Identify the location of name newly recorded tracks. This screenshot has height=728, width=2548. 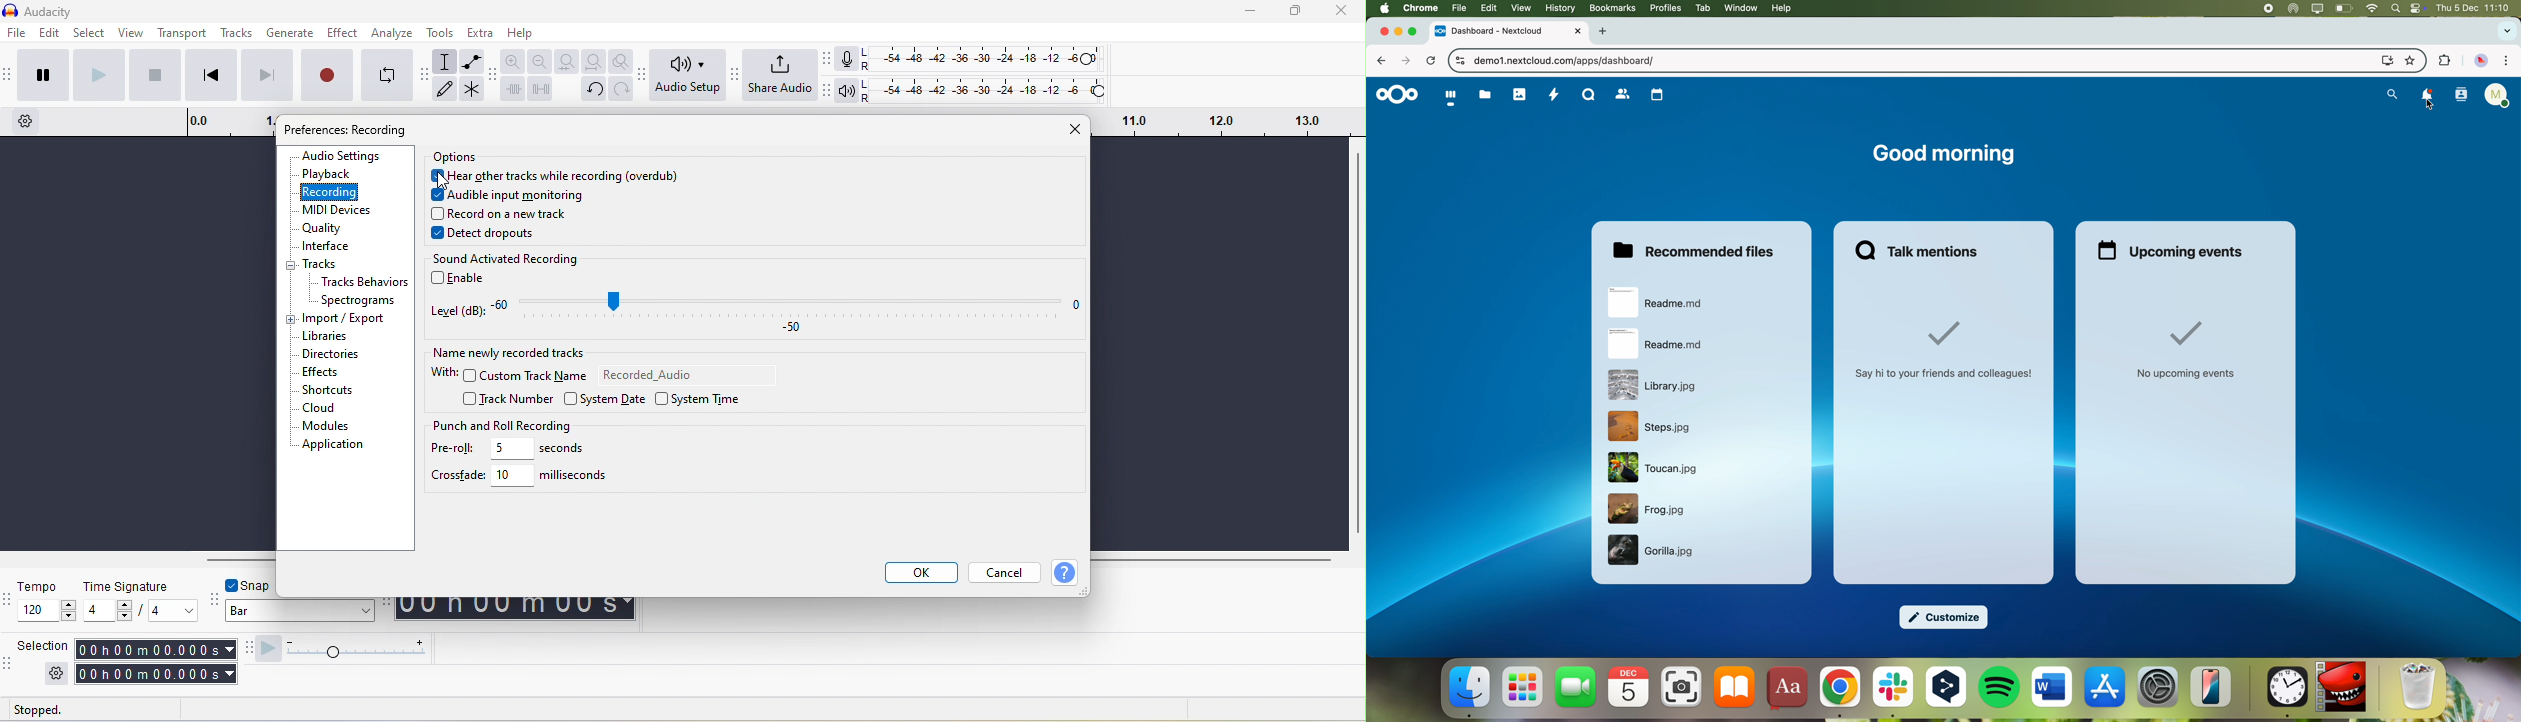
(510, 353).